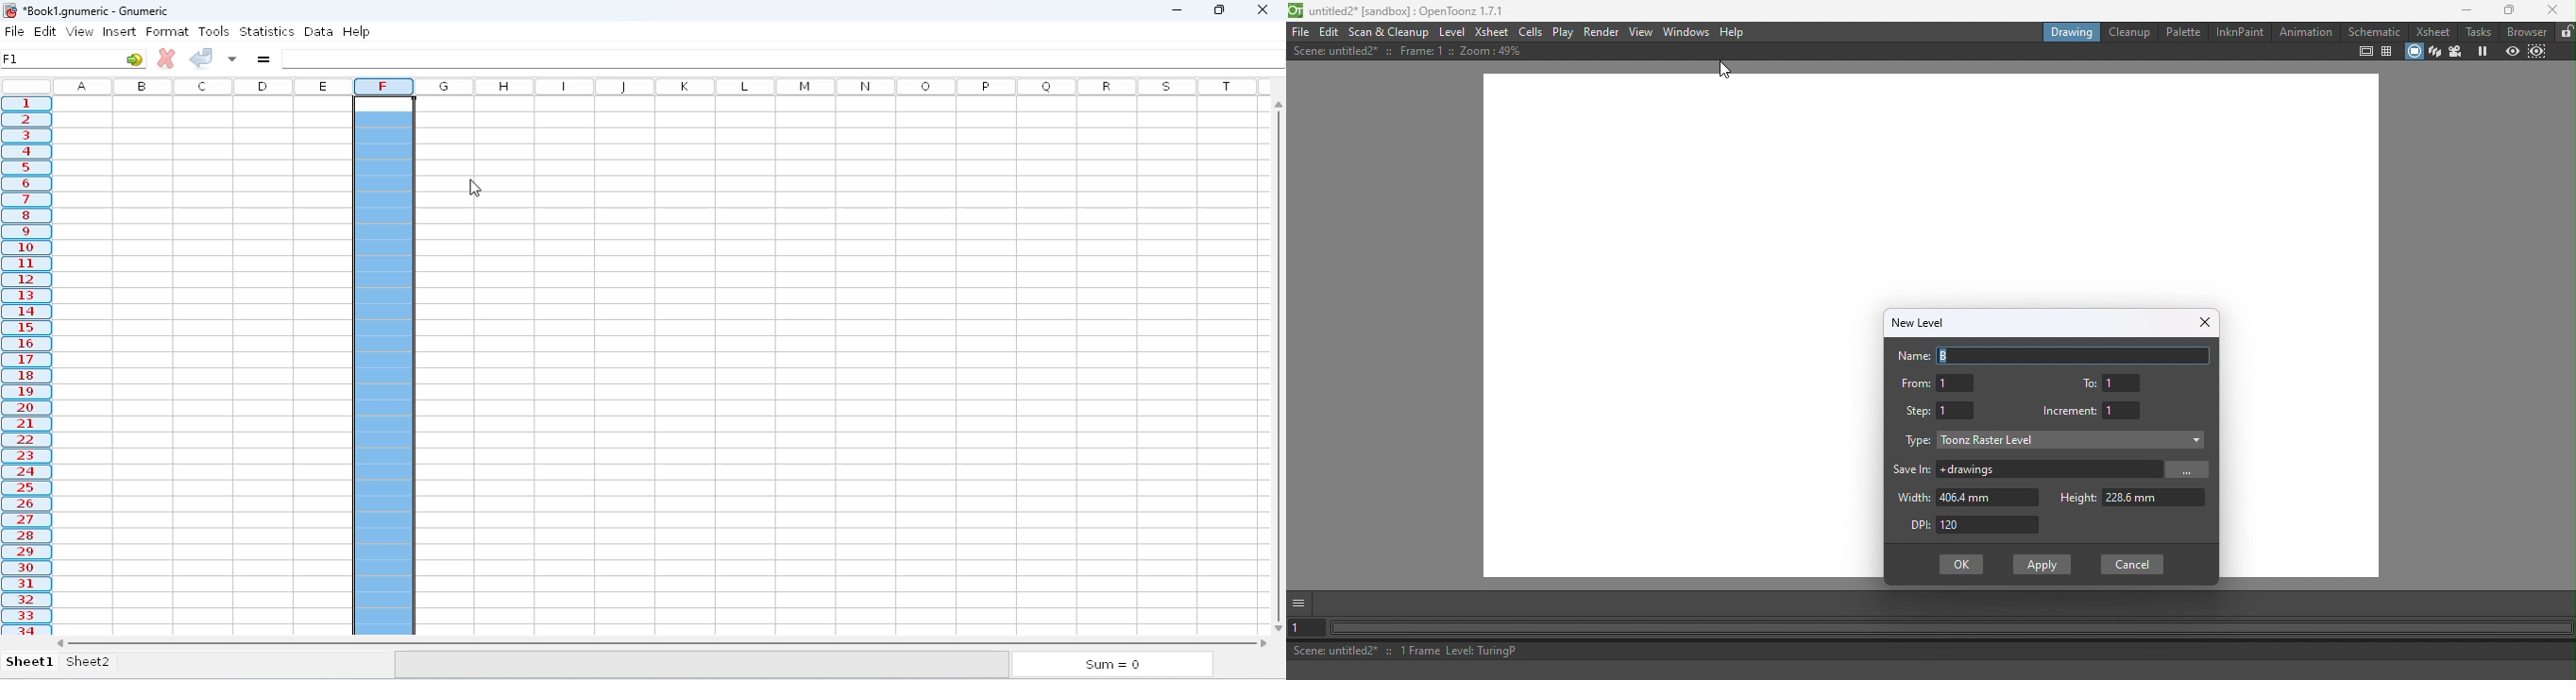 This screenshot has width=2576, height=700. Describe the element at coordinates (14, 32) in the screenshot. I see `file` at that location.